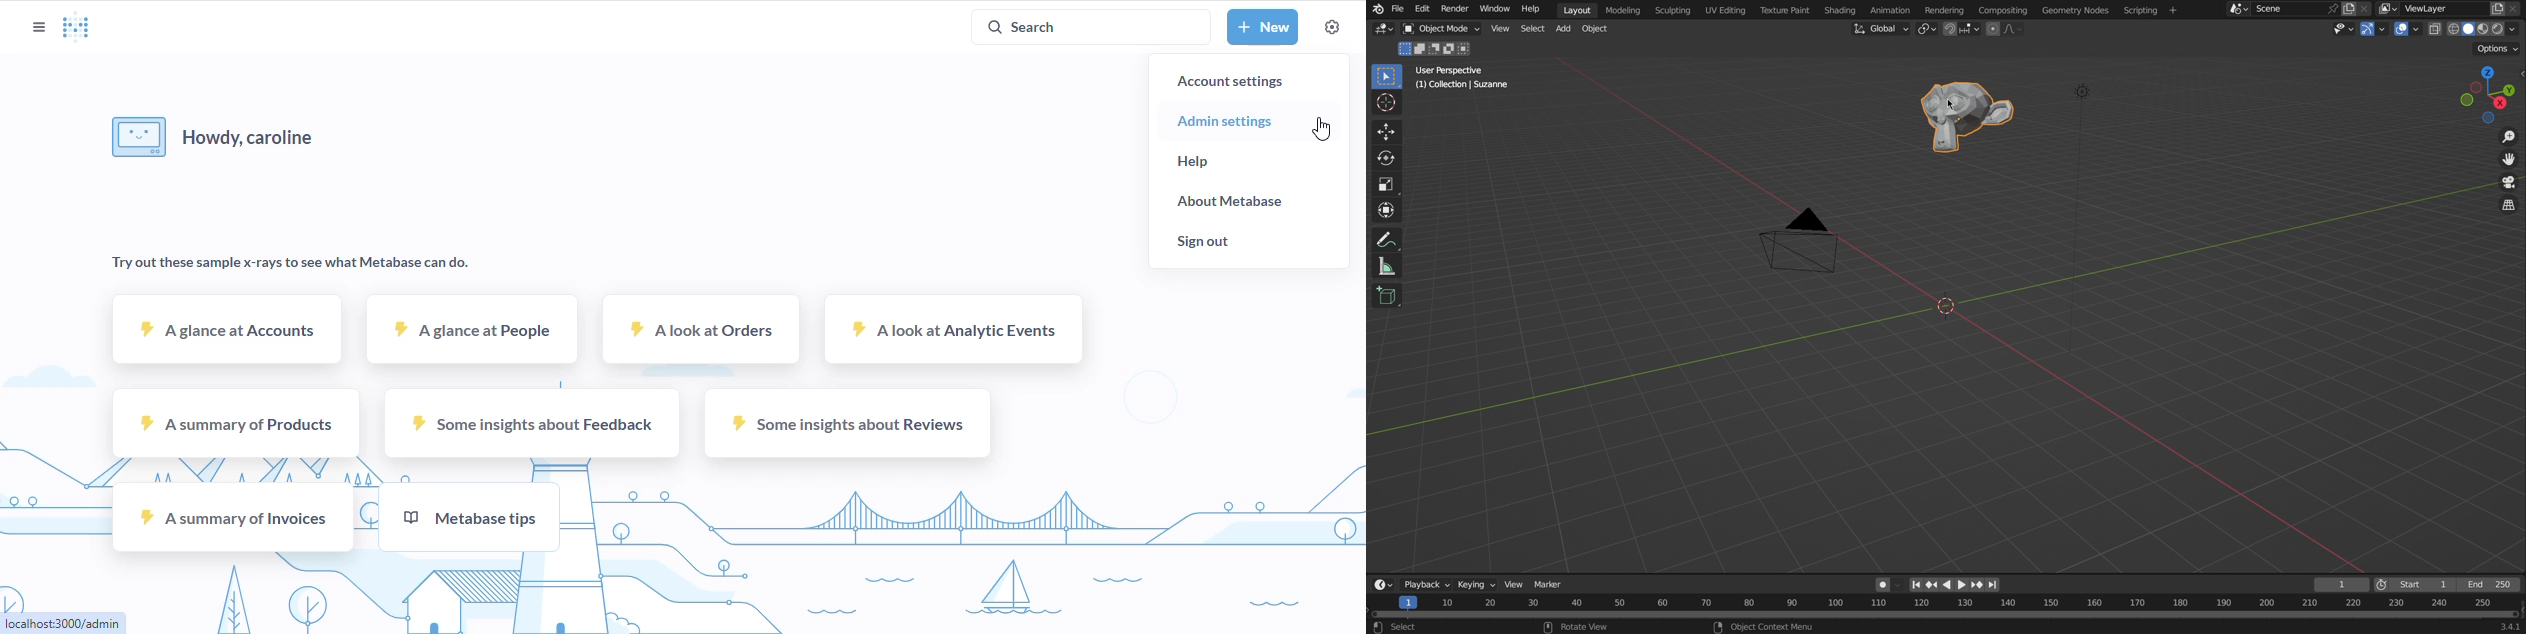  I want to click on Add, so click(1564, 33).